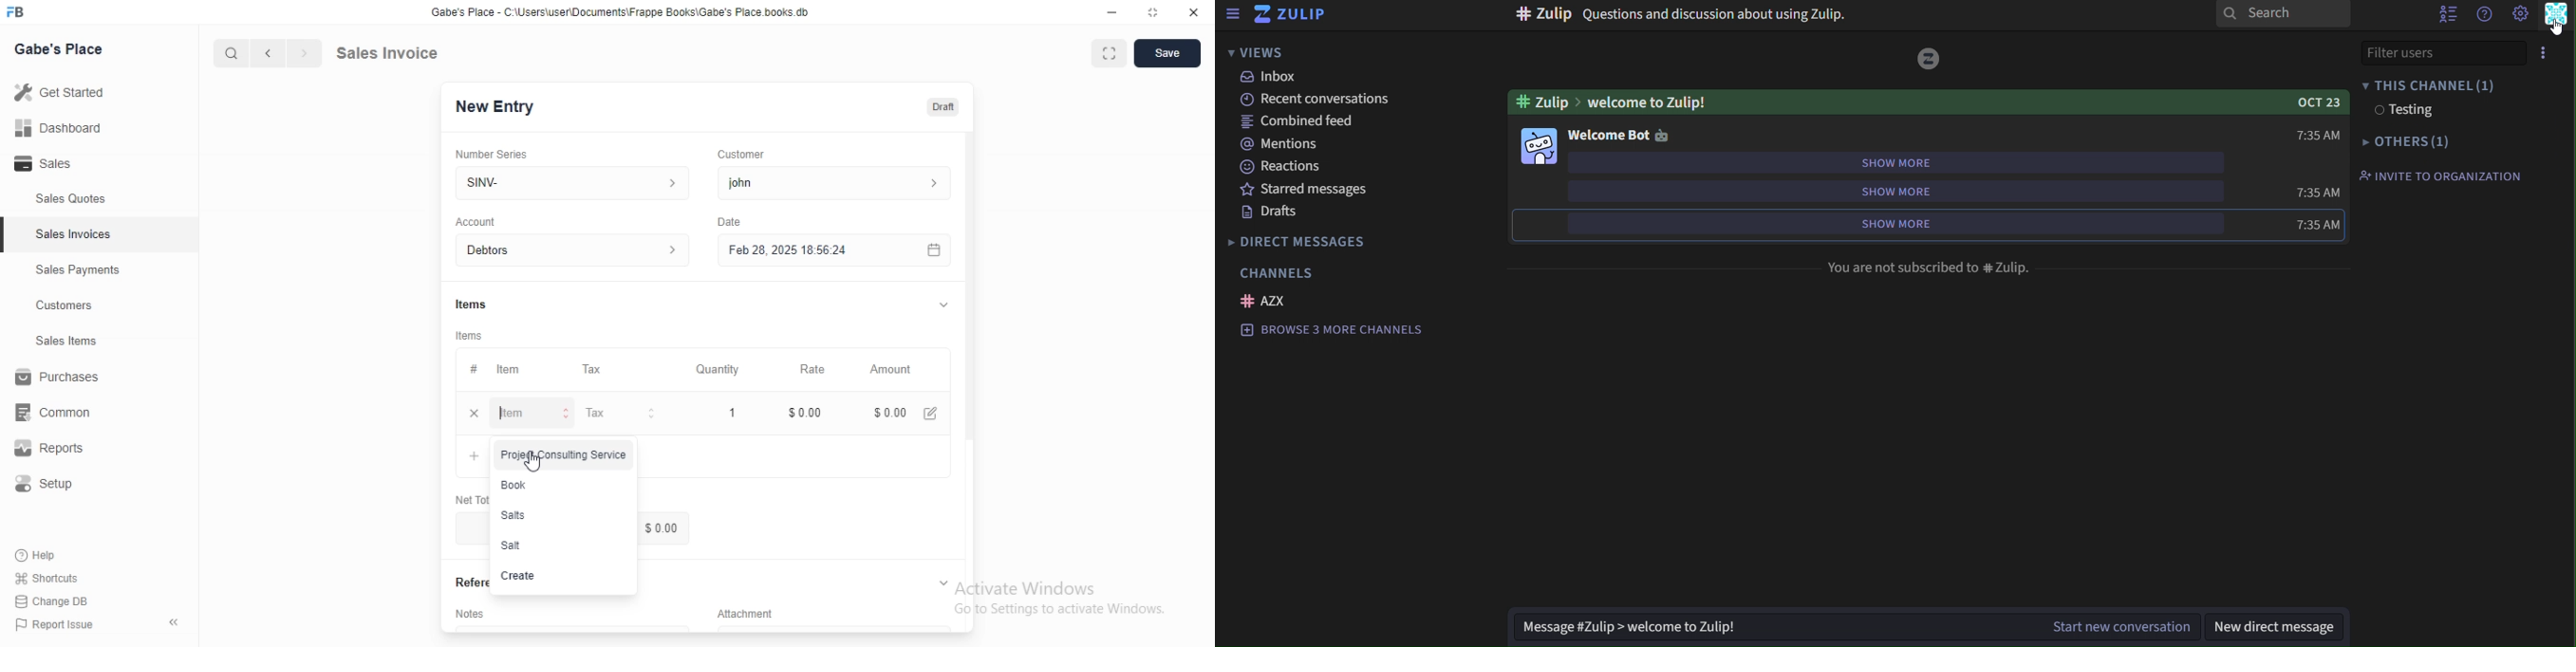 This screenshot has height=672, width=2576. What do you see at coordinates (176, 622) in the screenshot?
I see `collapse` at bounding box center [176, 622].